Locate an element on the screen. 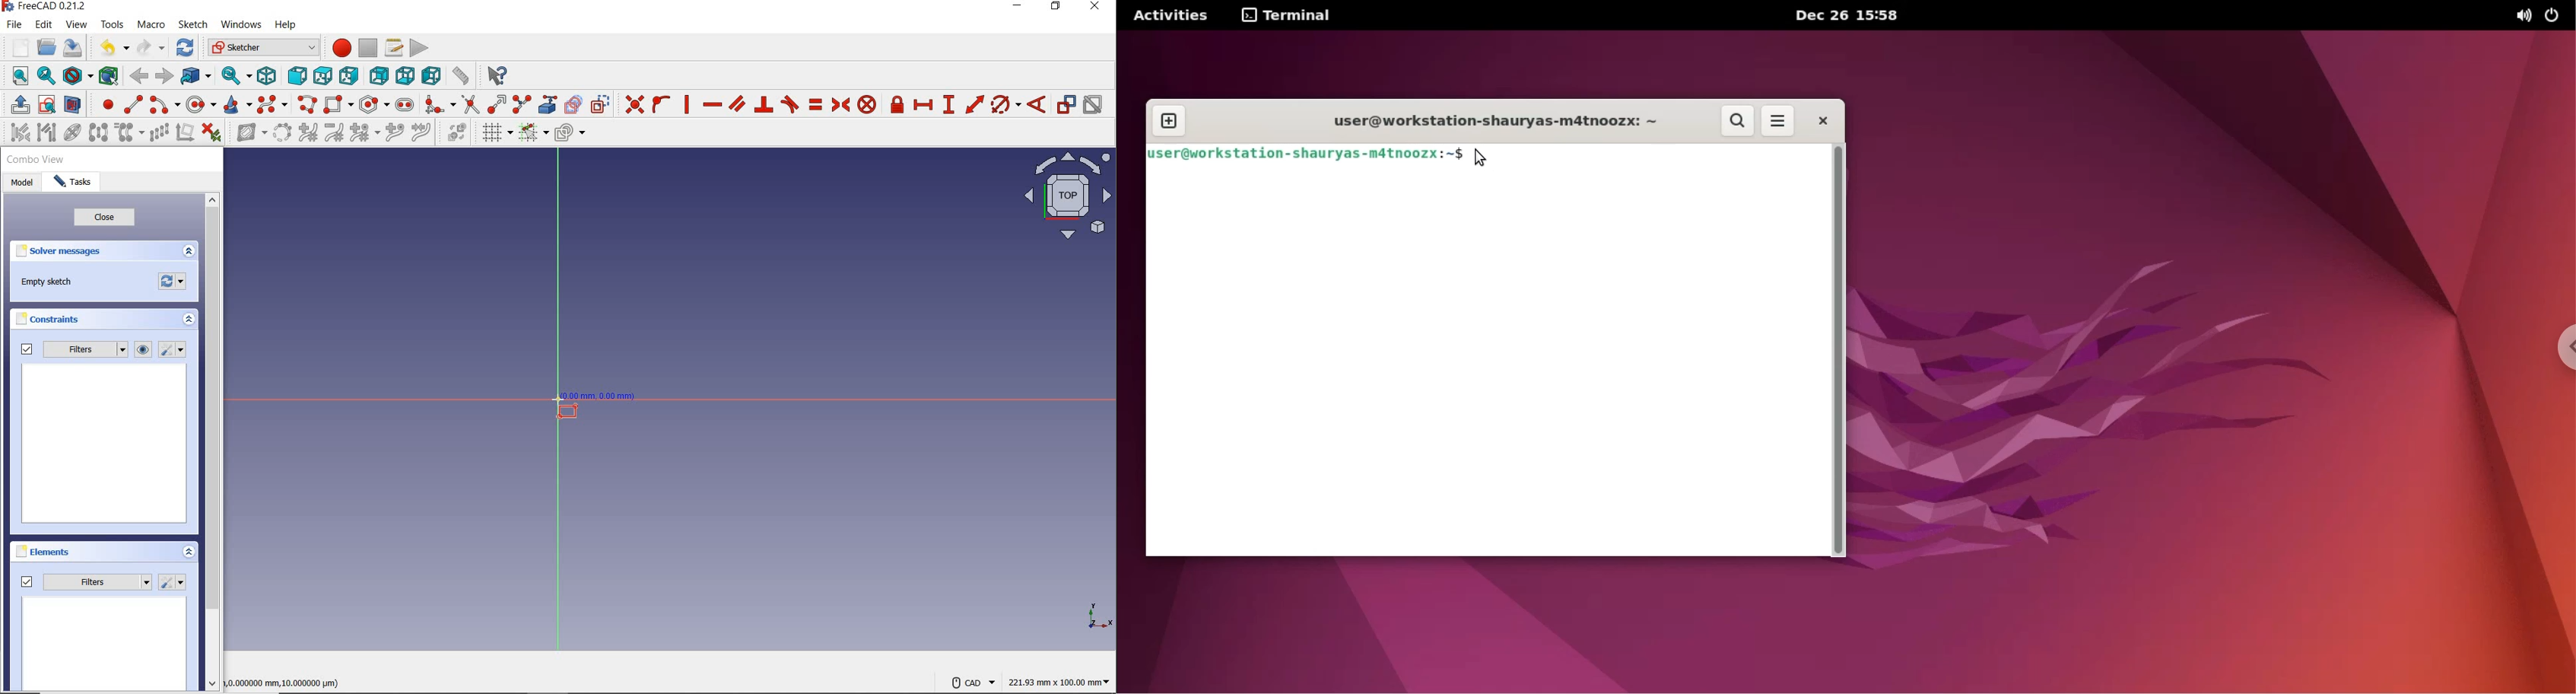  constrain horizontal distance is located at coordinates (924, 106).